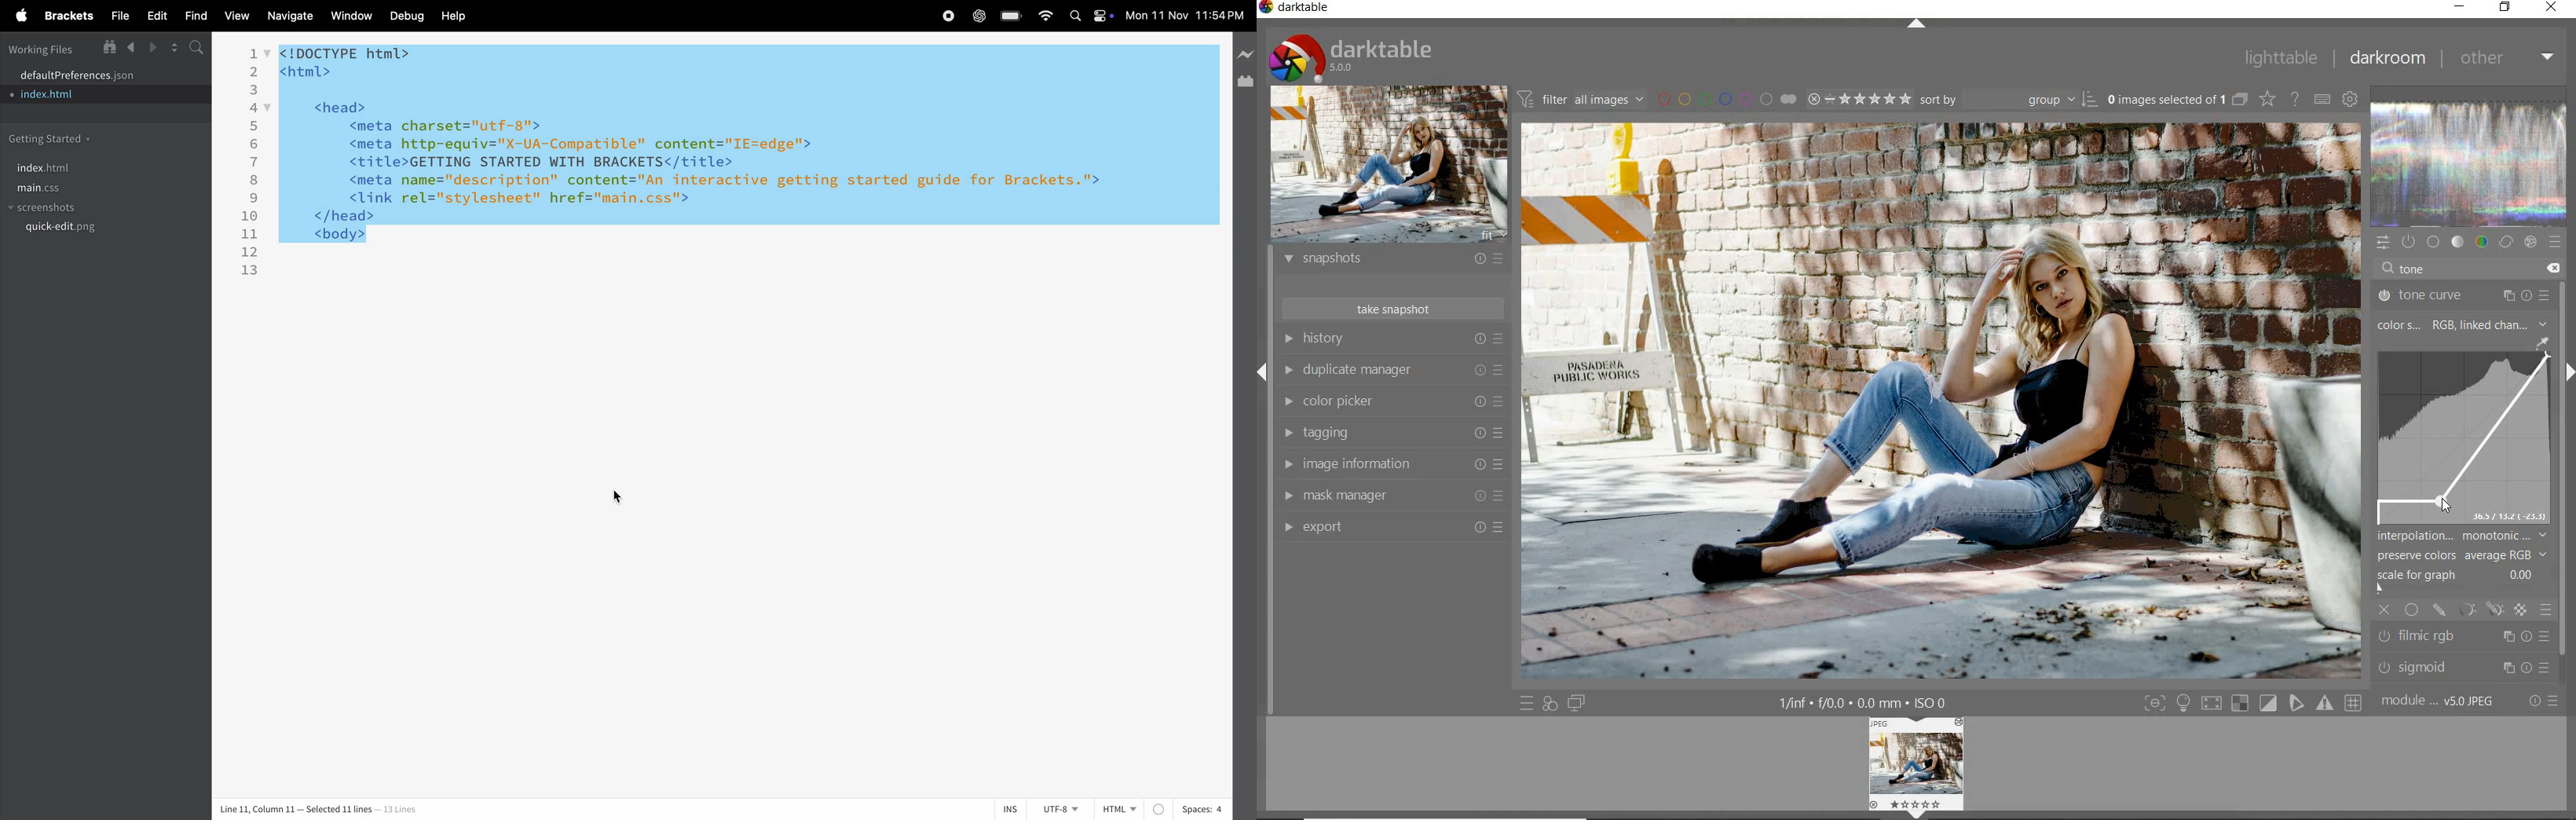  I want to click on lighttable, so click(2279, 60).